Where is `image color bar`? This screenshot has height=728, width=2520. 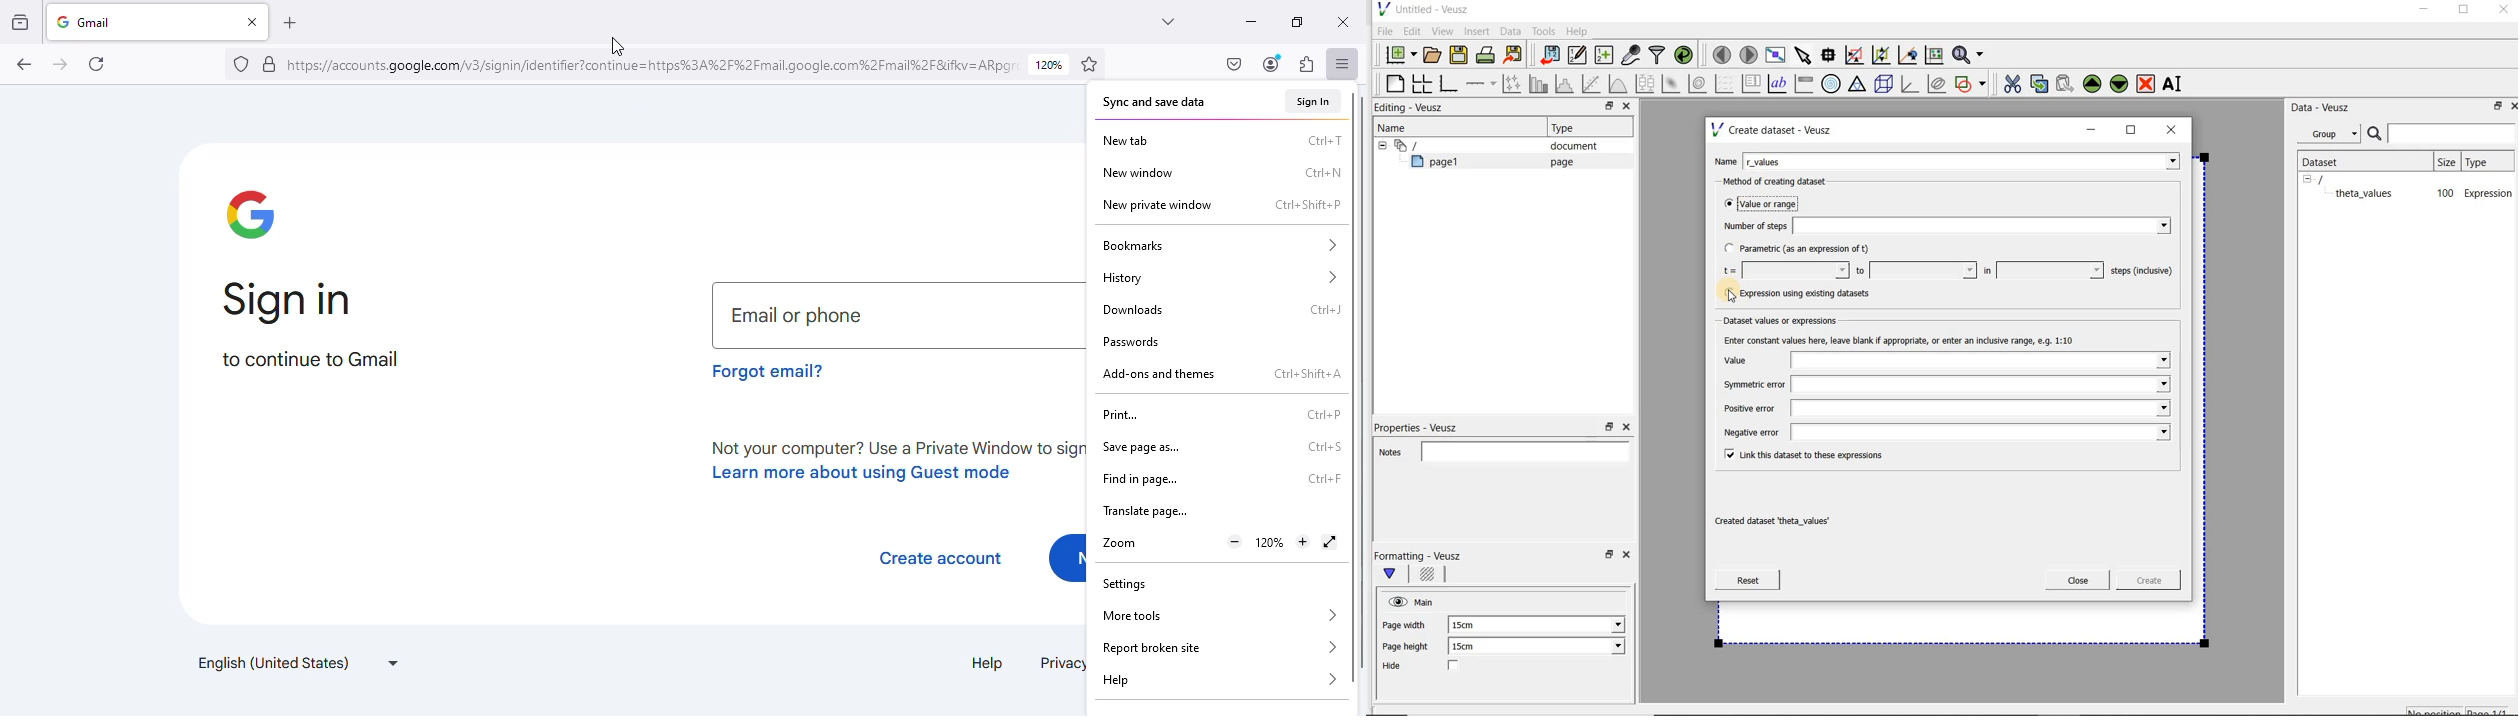 image color bar is located at coordinates (1804, 84).